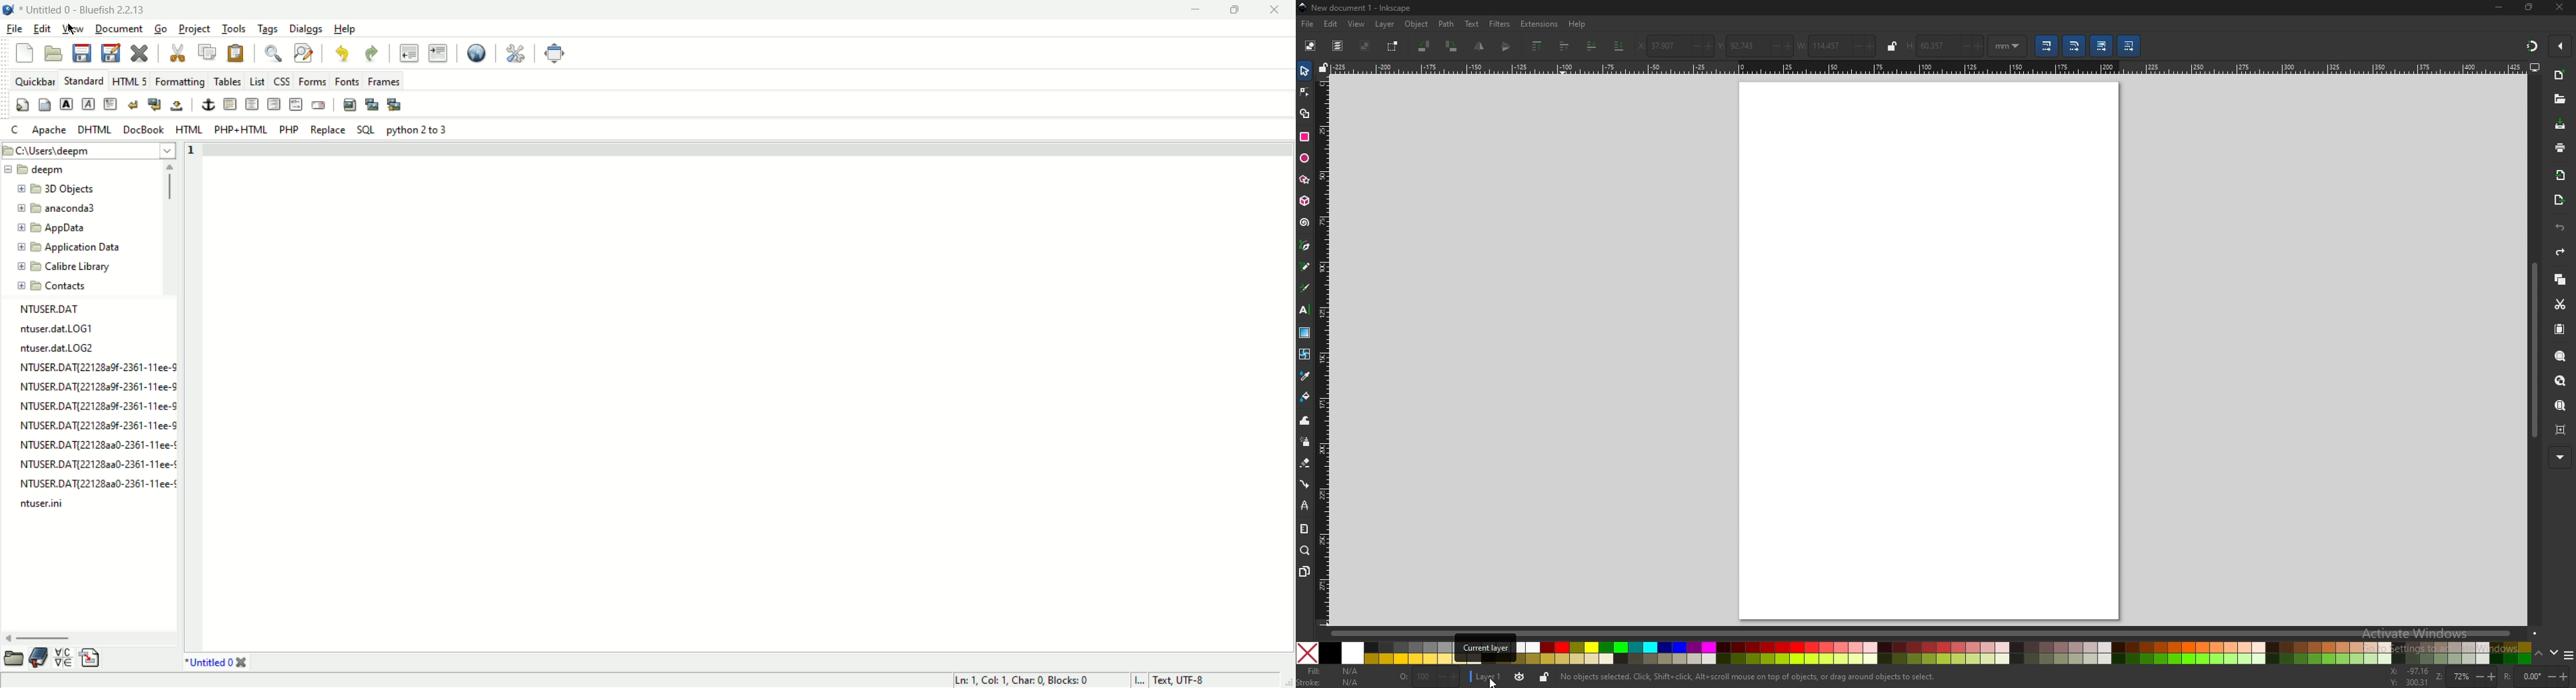 This screenshot has width=2576, height=700. I want to click on C, so click(13, 129).